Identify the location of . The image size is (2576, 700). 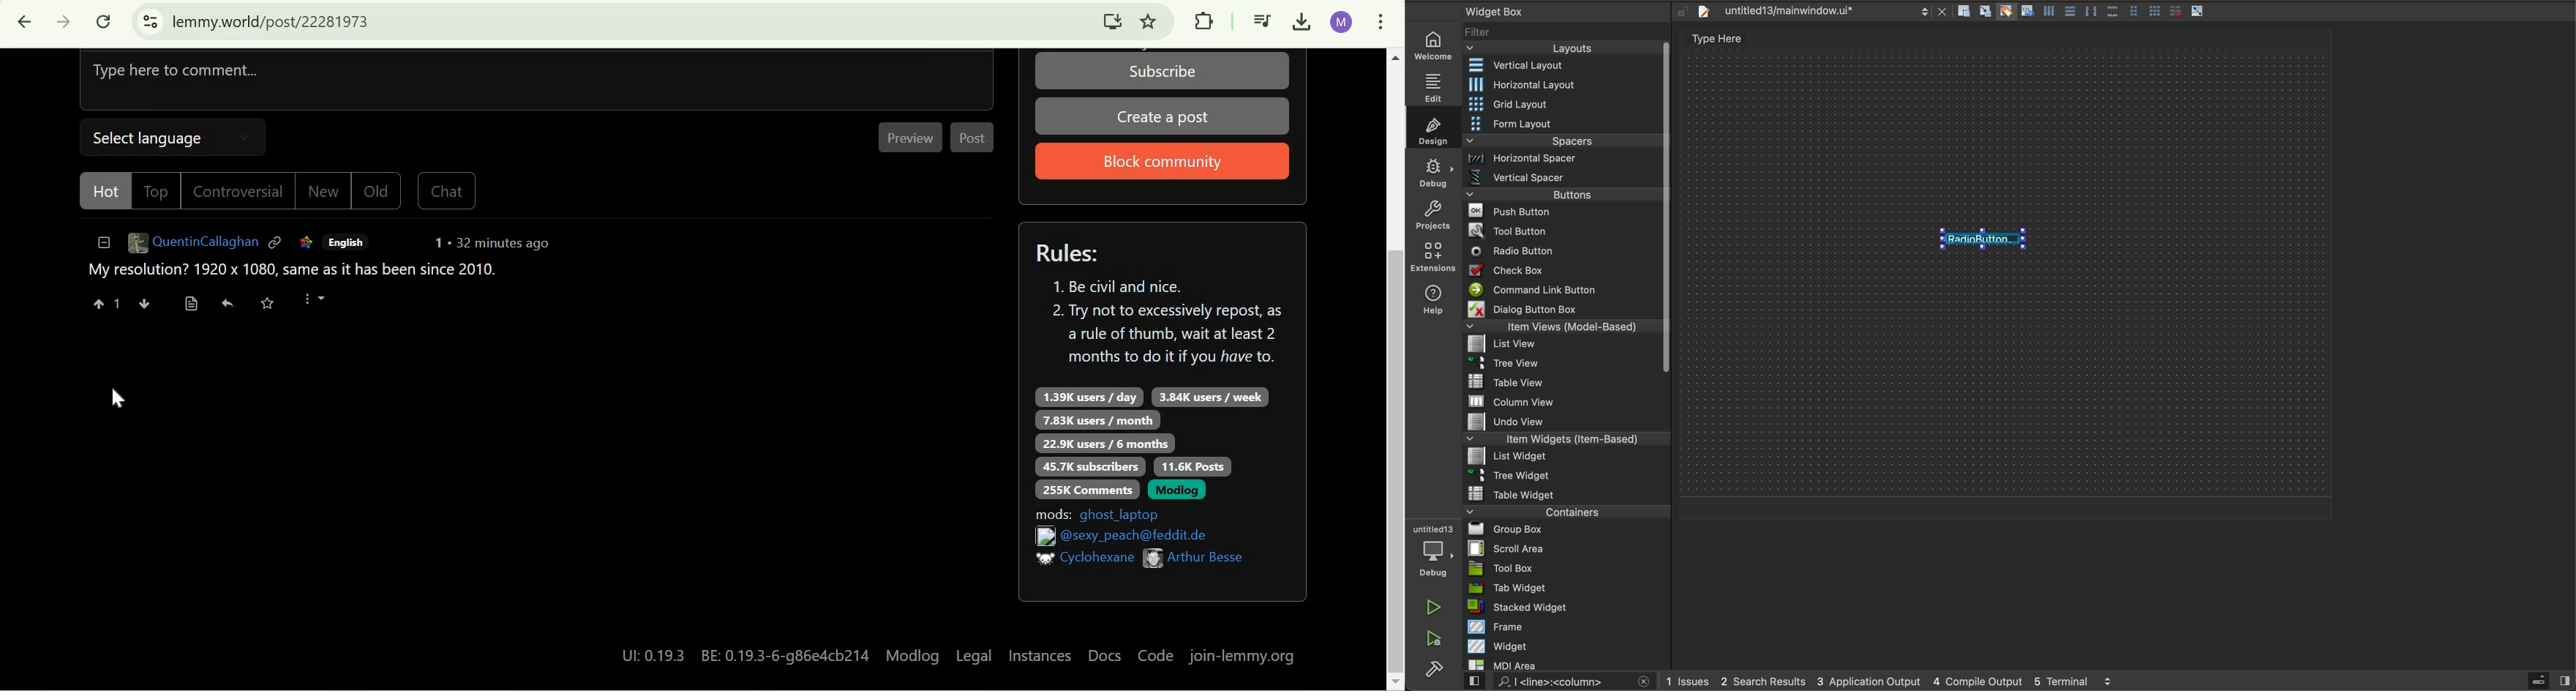
(1565, 162).